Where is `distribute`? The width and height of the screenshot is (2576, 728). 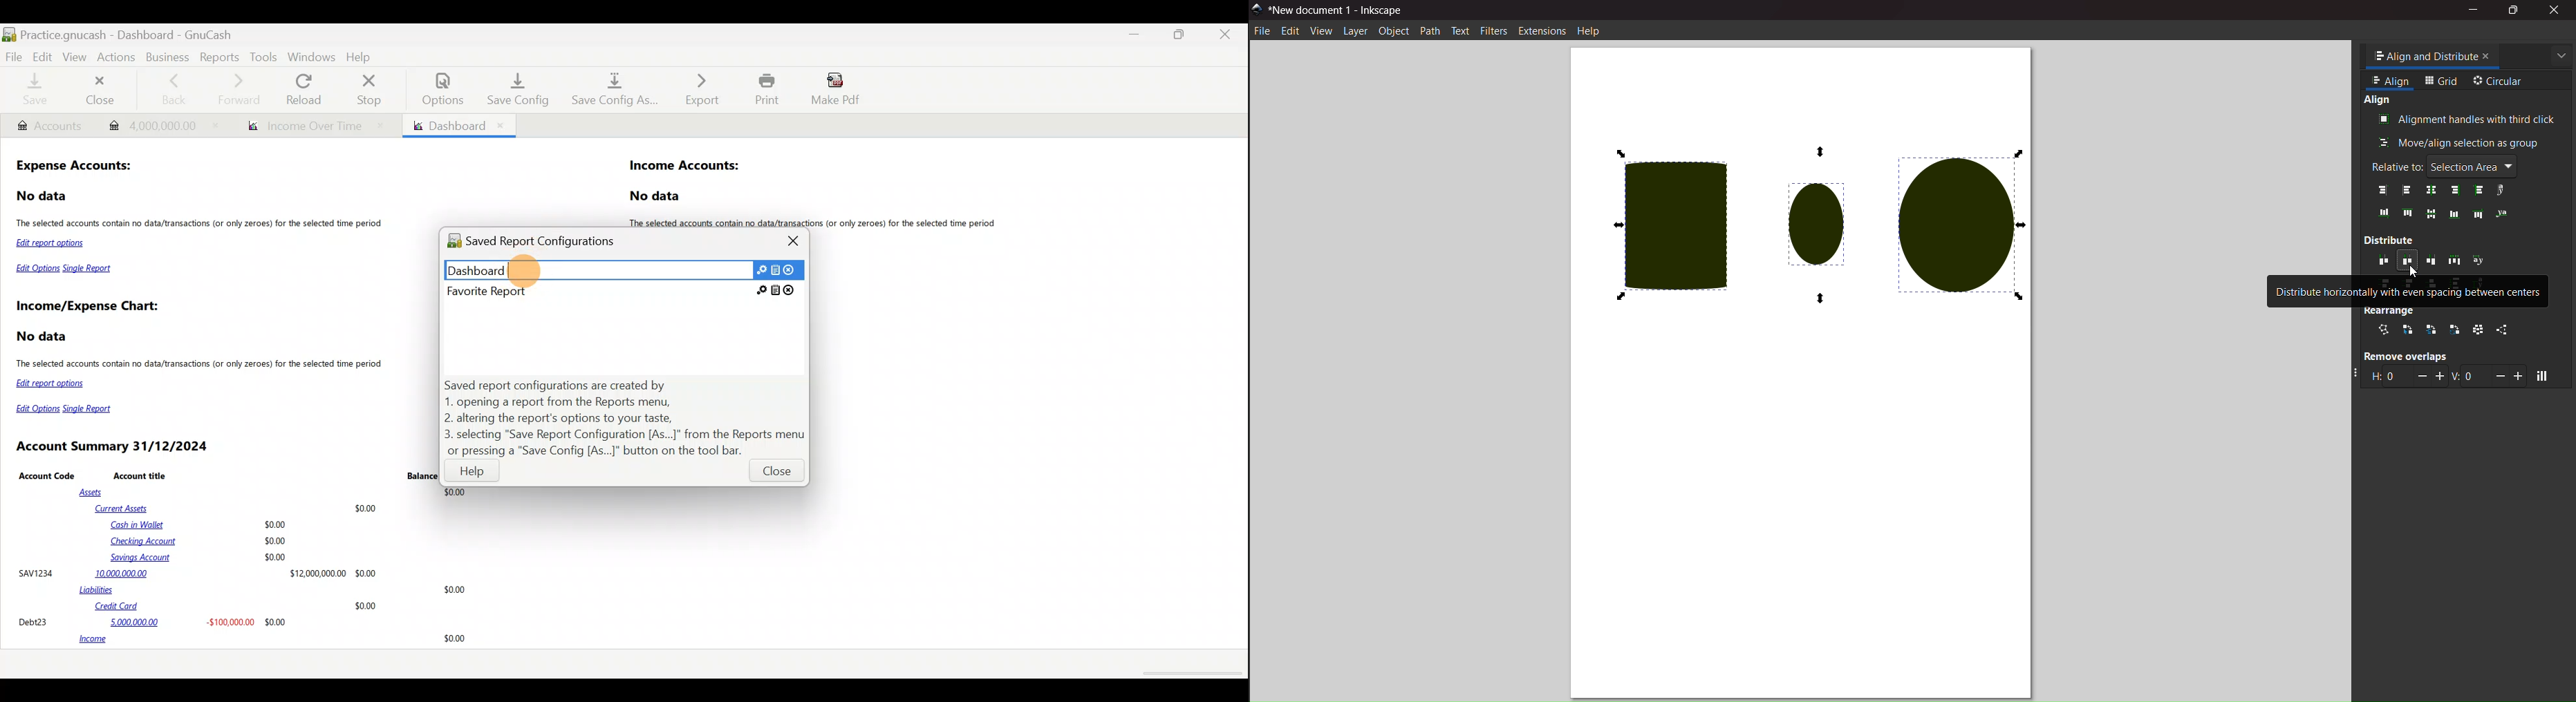 distribute is located at coordinates (2389, 240).